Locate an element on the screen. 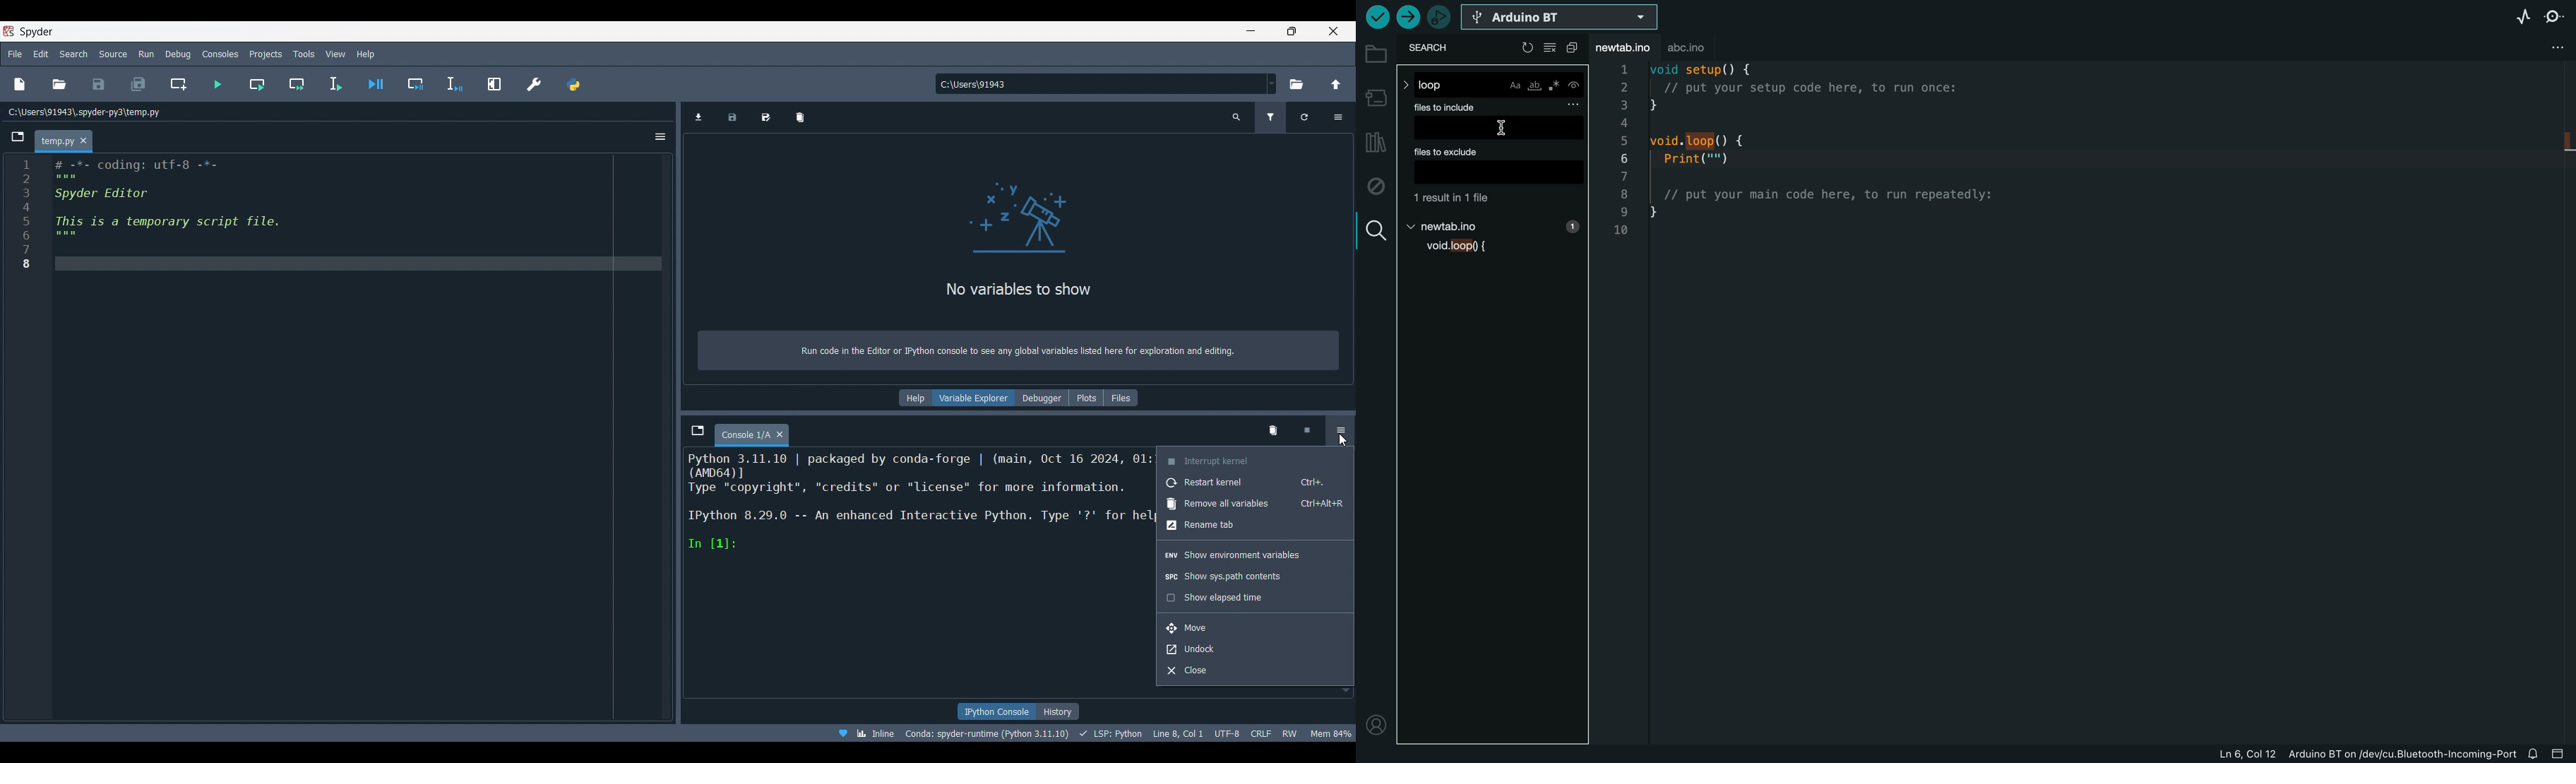 Image resolution: width=2576 pixels, height=784 pixels. logo is located at coordinates (1015, 223).